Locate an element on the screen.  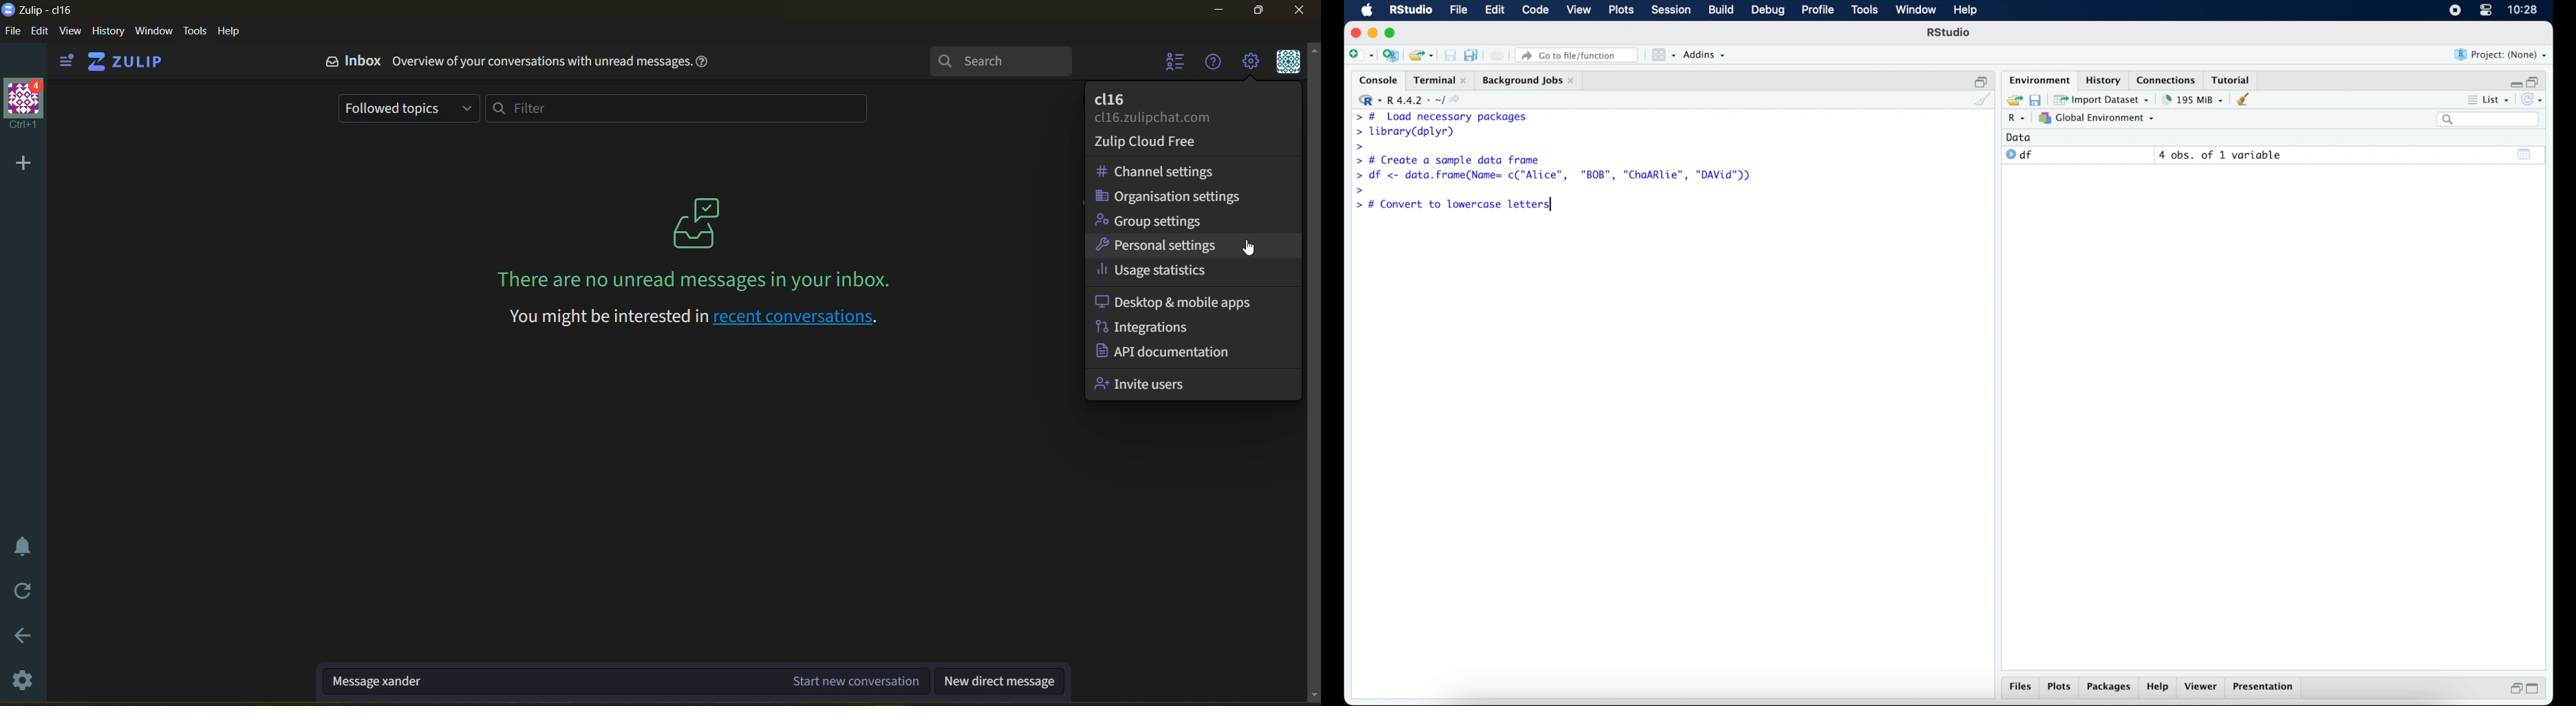
load workspace is located at coordinates (2013, 99).